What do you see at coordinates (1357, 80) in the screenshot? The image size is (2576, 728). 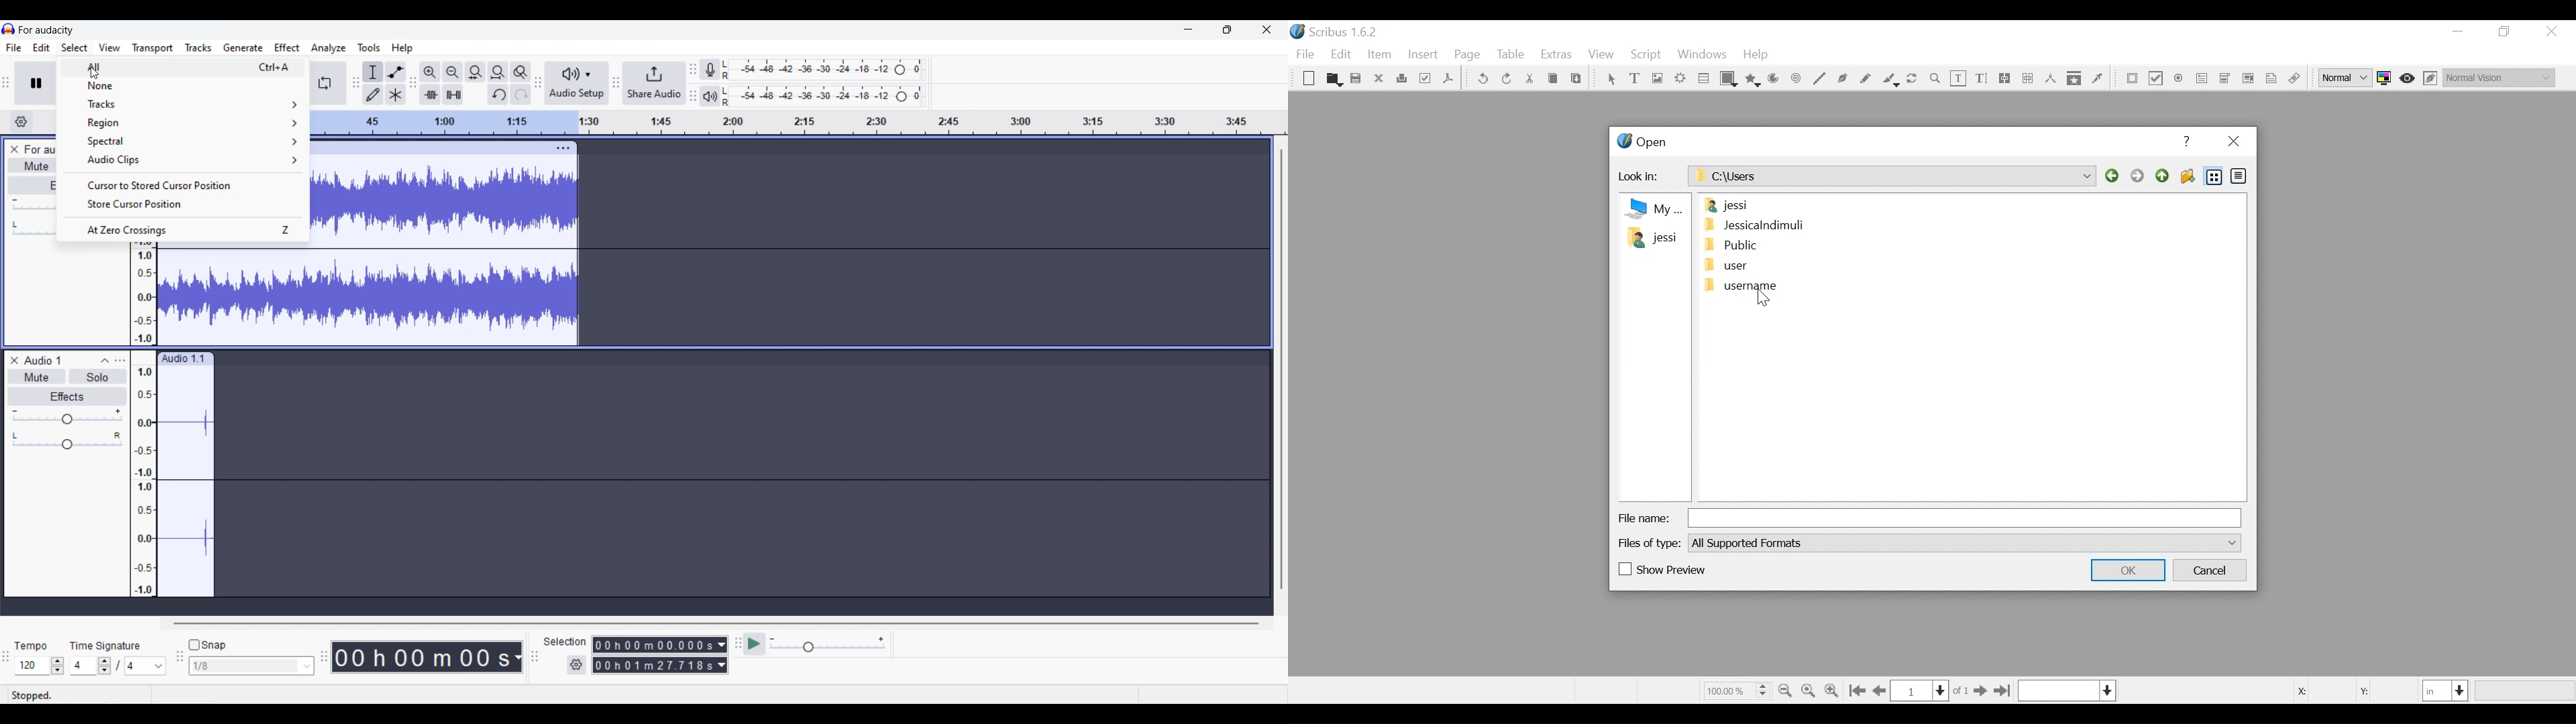 I see `Save` at bounding box center [1357, 80].